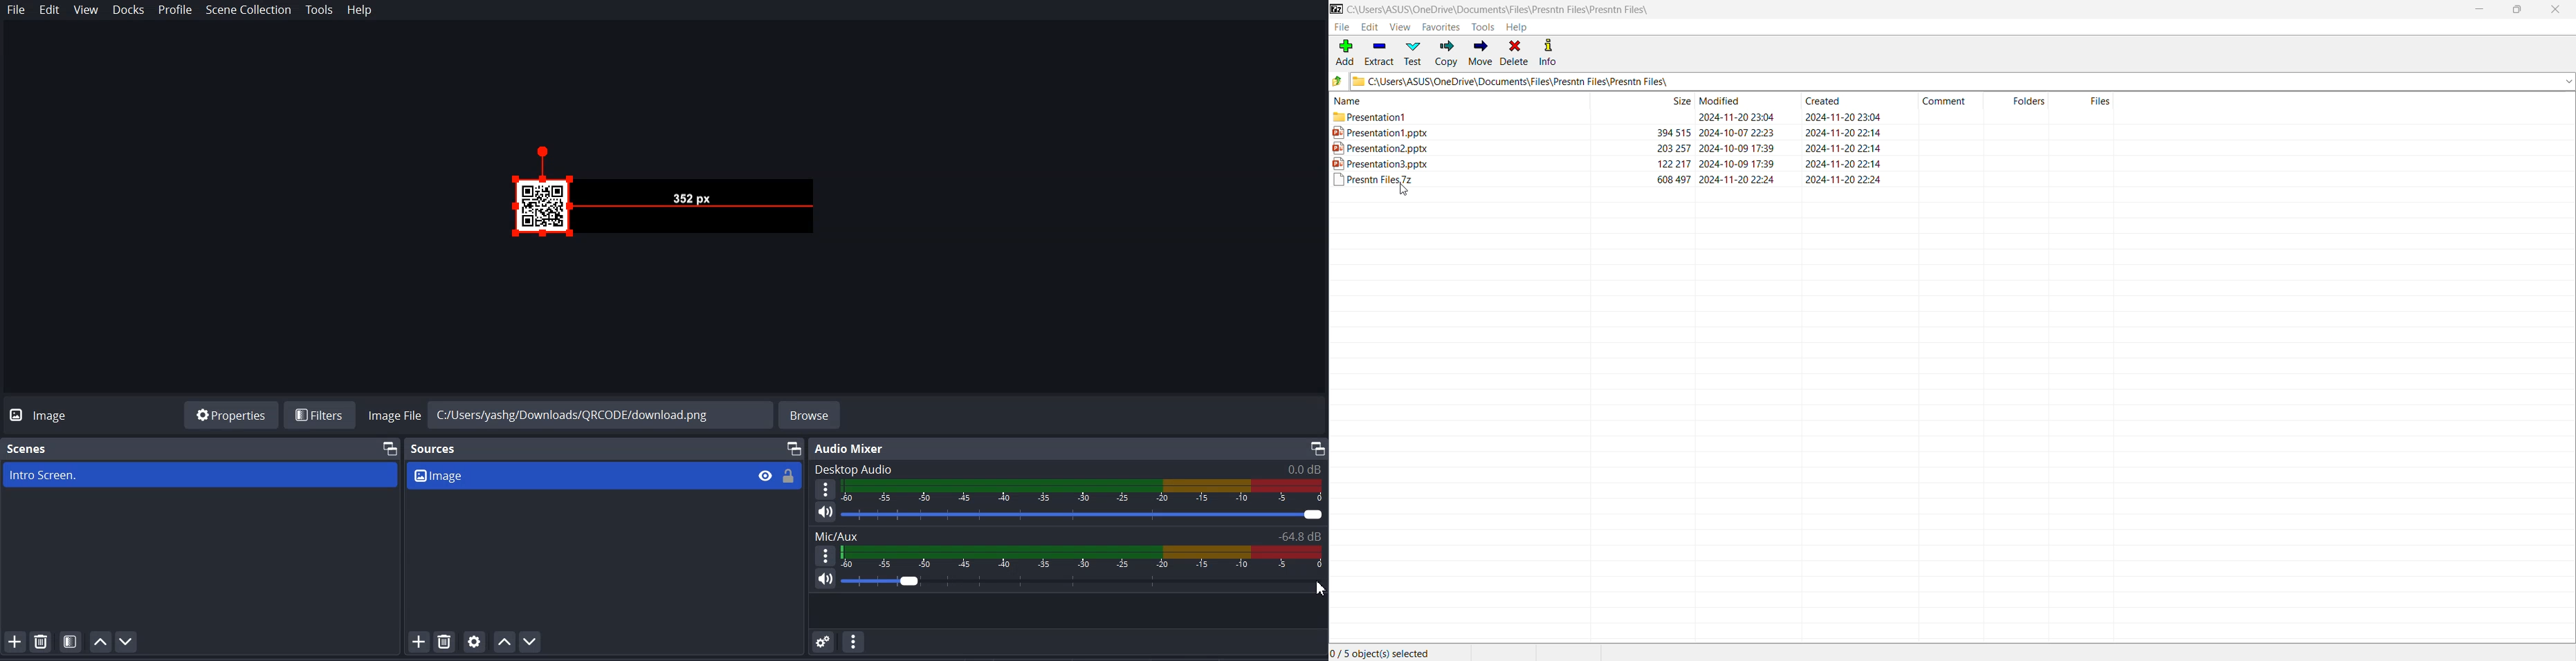 This screenshot has height=672, width=2576. I want to click on View, so click(86, 10).